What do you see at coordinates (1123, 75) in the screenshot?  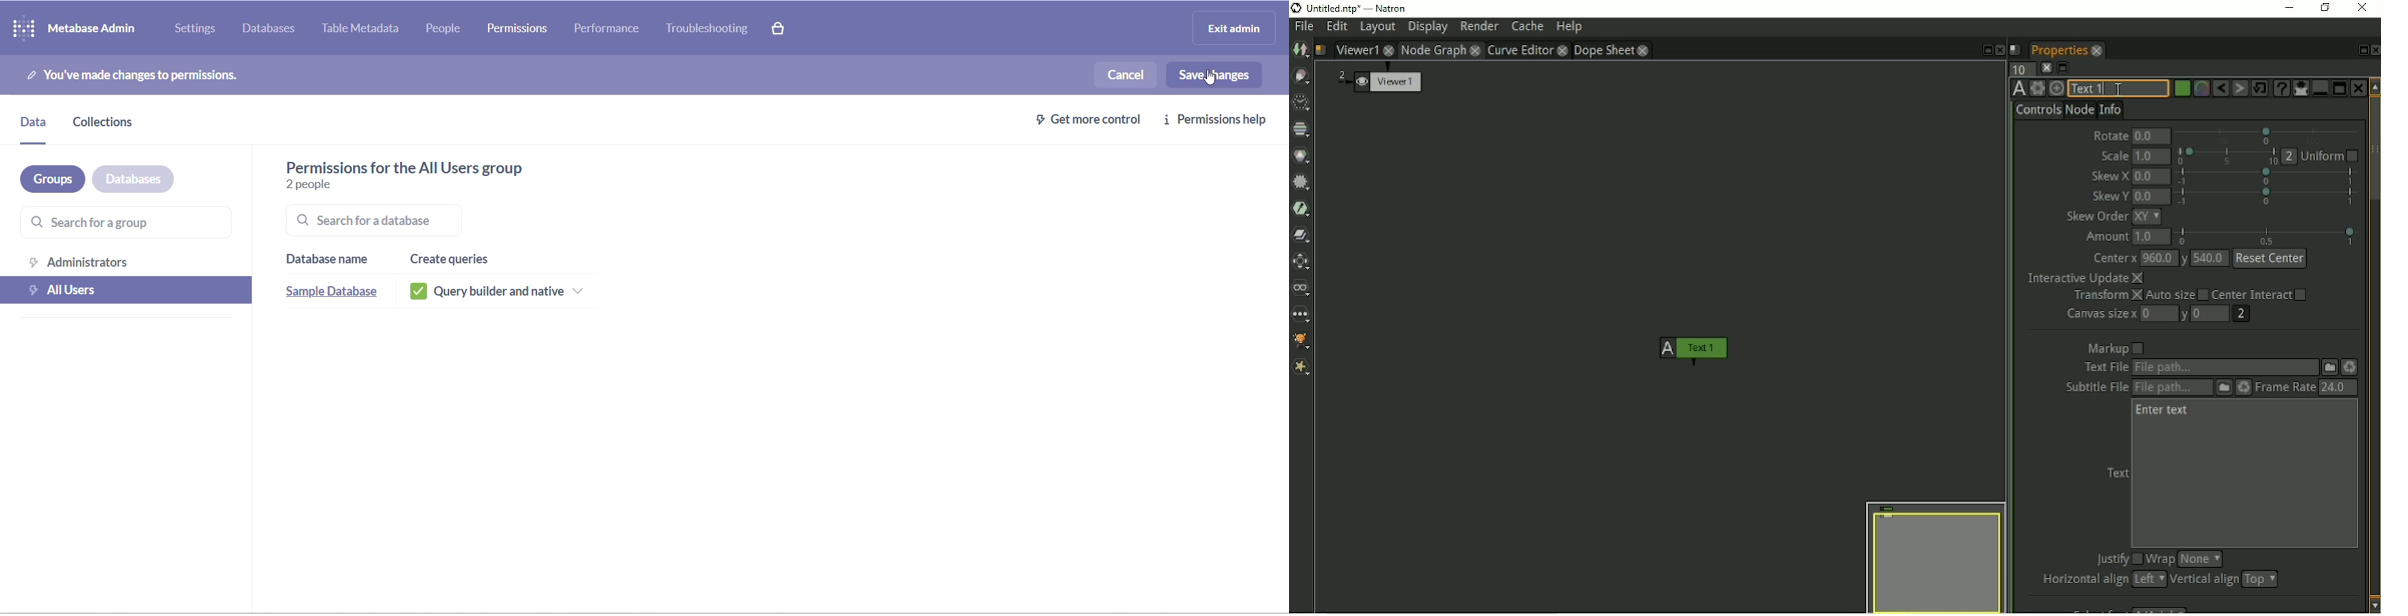 I see `cancel text` at bounding box center [1123, 75].